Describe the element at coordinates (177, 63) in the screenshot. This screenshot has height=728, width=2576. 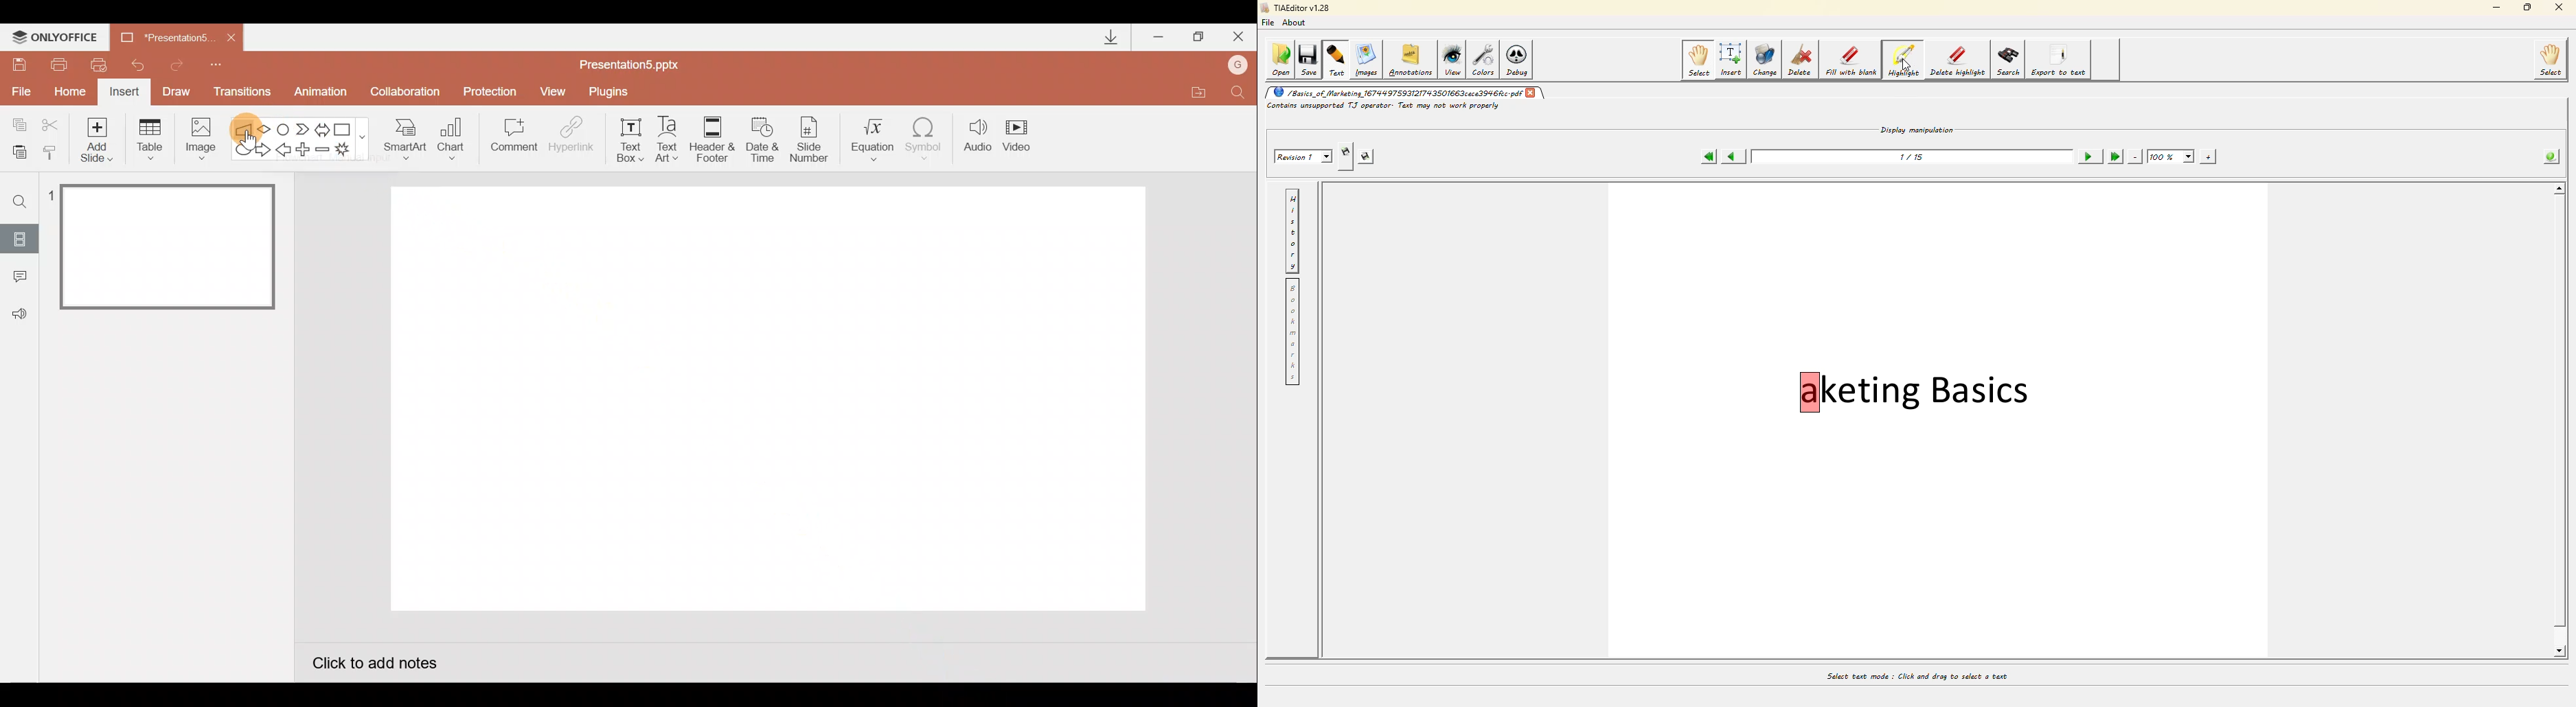
I see `Redo` at that location.